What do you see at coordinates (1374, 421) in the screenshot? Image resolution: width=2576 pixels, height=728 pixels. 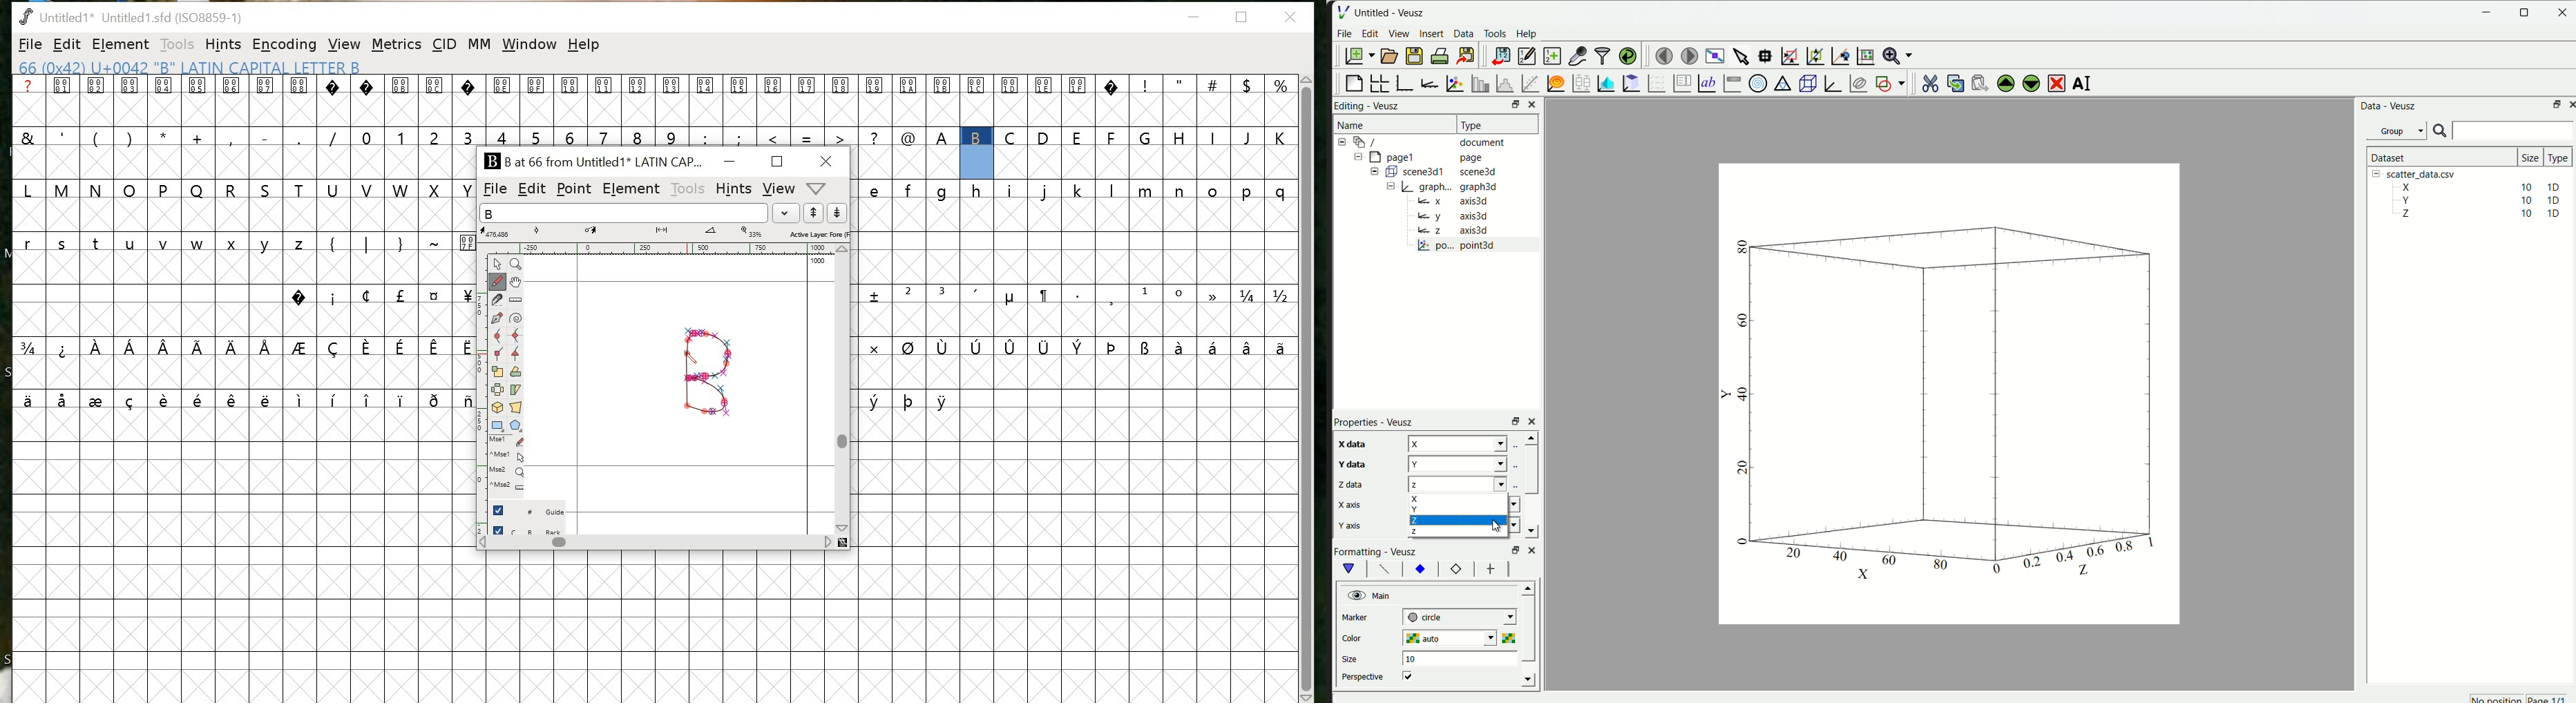 I see `Properties - Veusz` at bounding box center [1374, 421].